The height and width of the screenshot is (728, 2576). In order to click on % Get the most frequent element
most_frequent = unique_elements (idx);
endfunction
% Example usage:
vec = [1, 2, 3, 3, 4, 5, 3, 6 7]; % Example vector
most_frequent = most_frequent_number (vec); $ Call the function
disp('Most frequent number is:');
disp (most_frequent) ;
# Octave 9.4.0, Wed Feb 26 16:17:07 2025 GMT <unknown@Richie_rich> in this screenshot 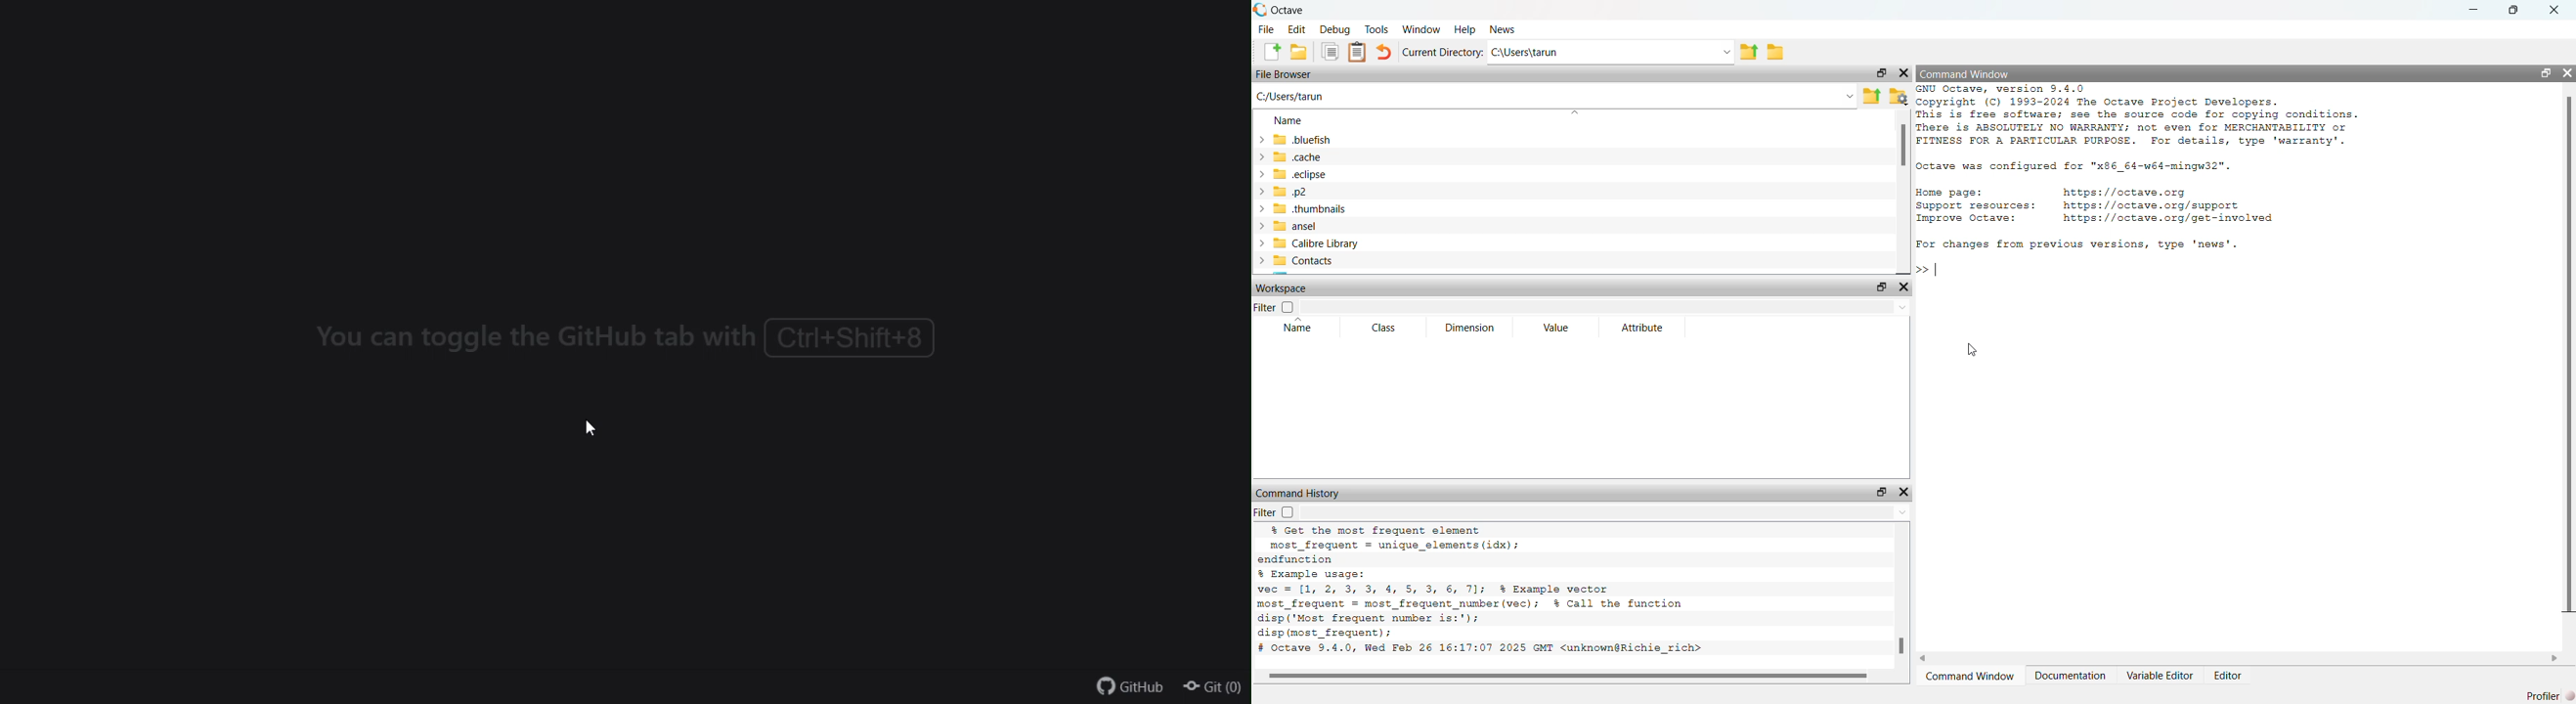, I will do `click(1483, 590)`.